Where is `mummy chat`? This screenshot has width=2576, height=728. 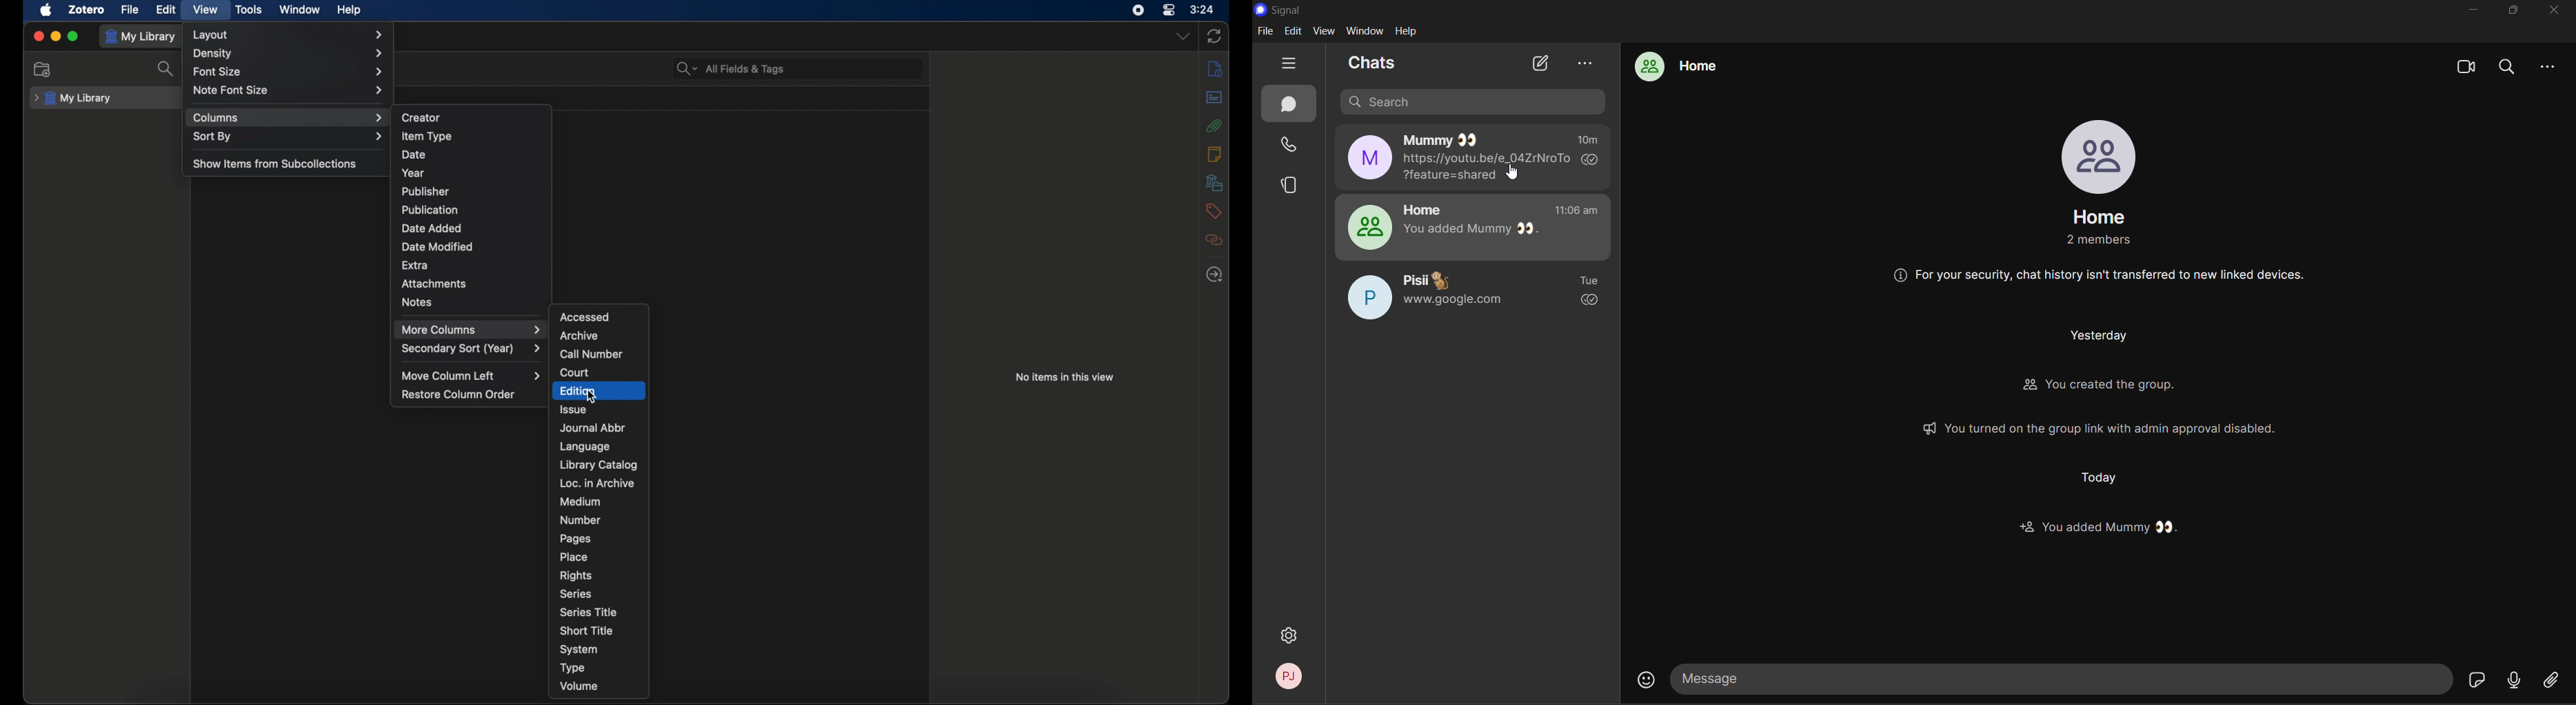 mummy chat is located at coordinates (1480, 157).